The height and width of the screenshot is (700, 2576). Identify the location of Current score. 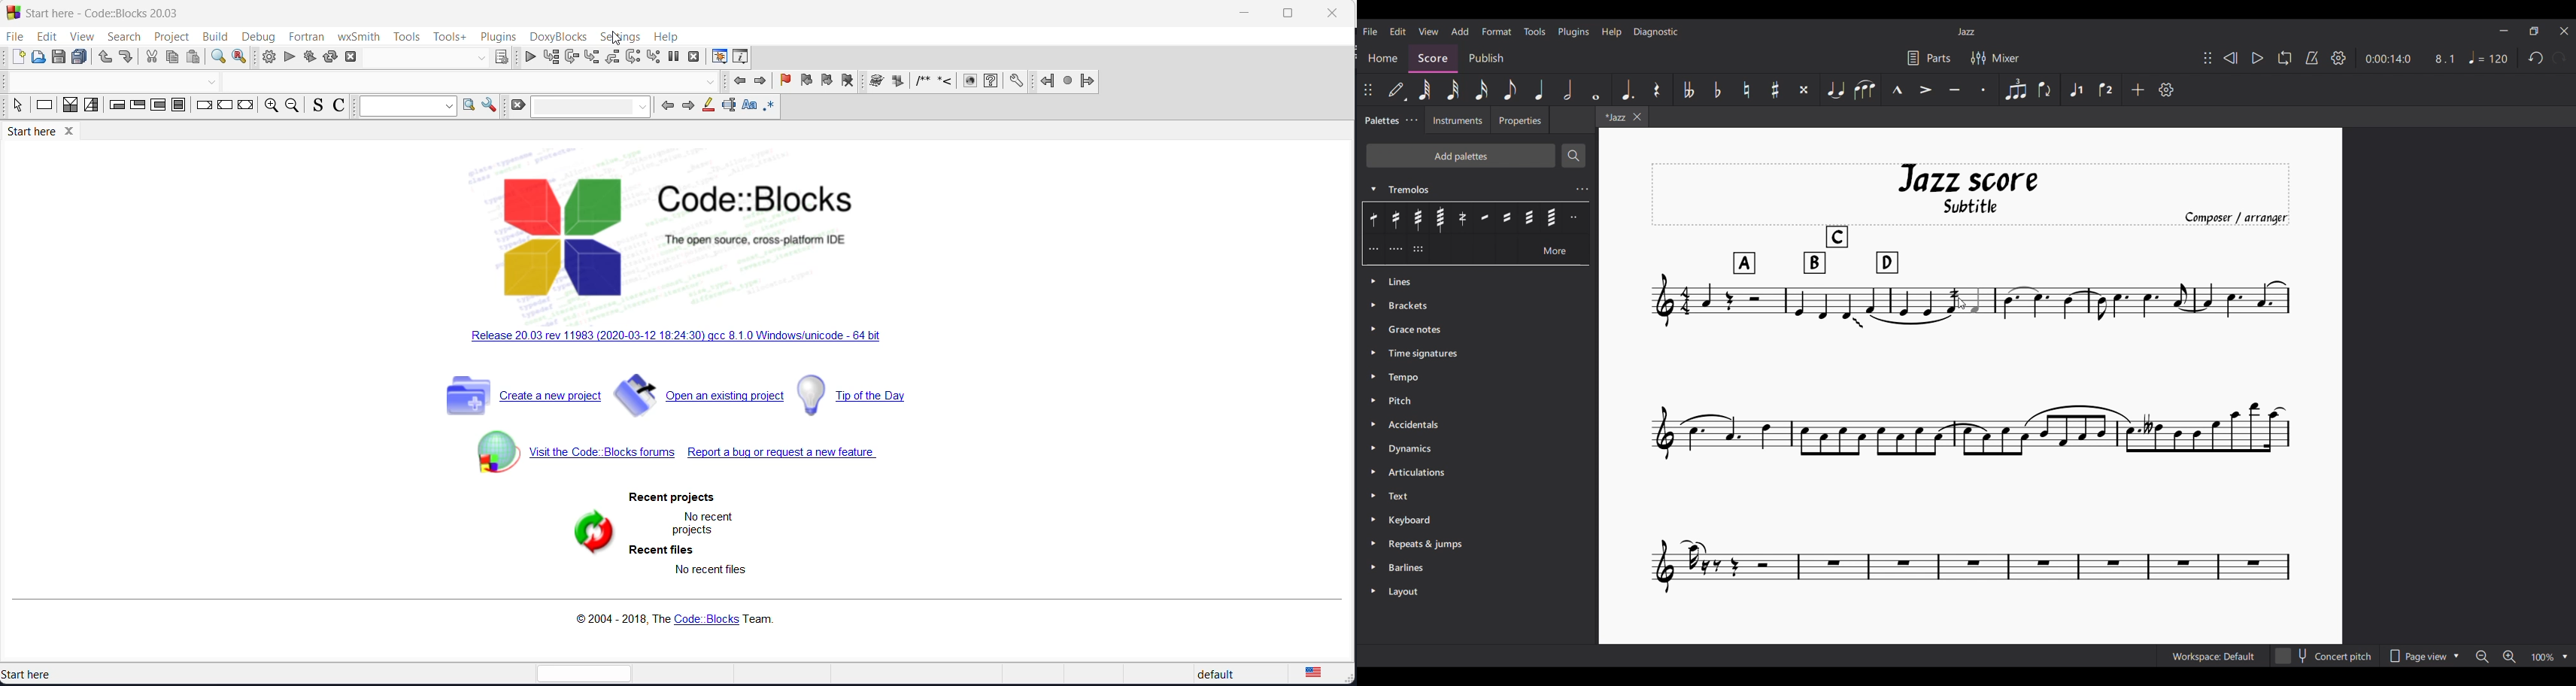
(2129, 299).